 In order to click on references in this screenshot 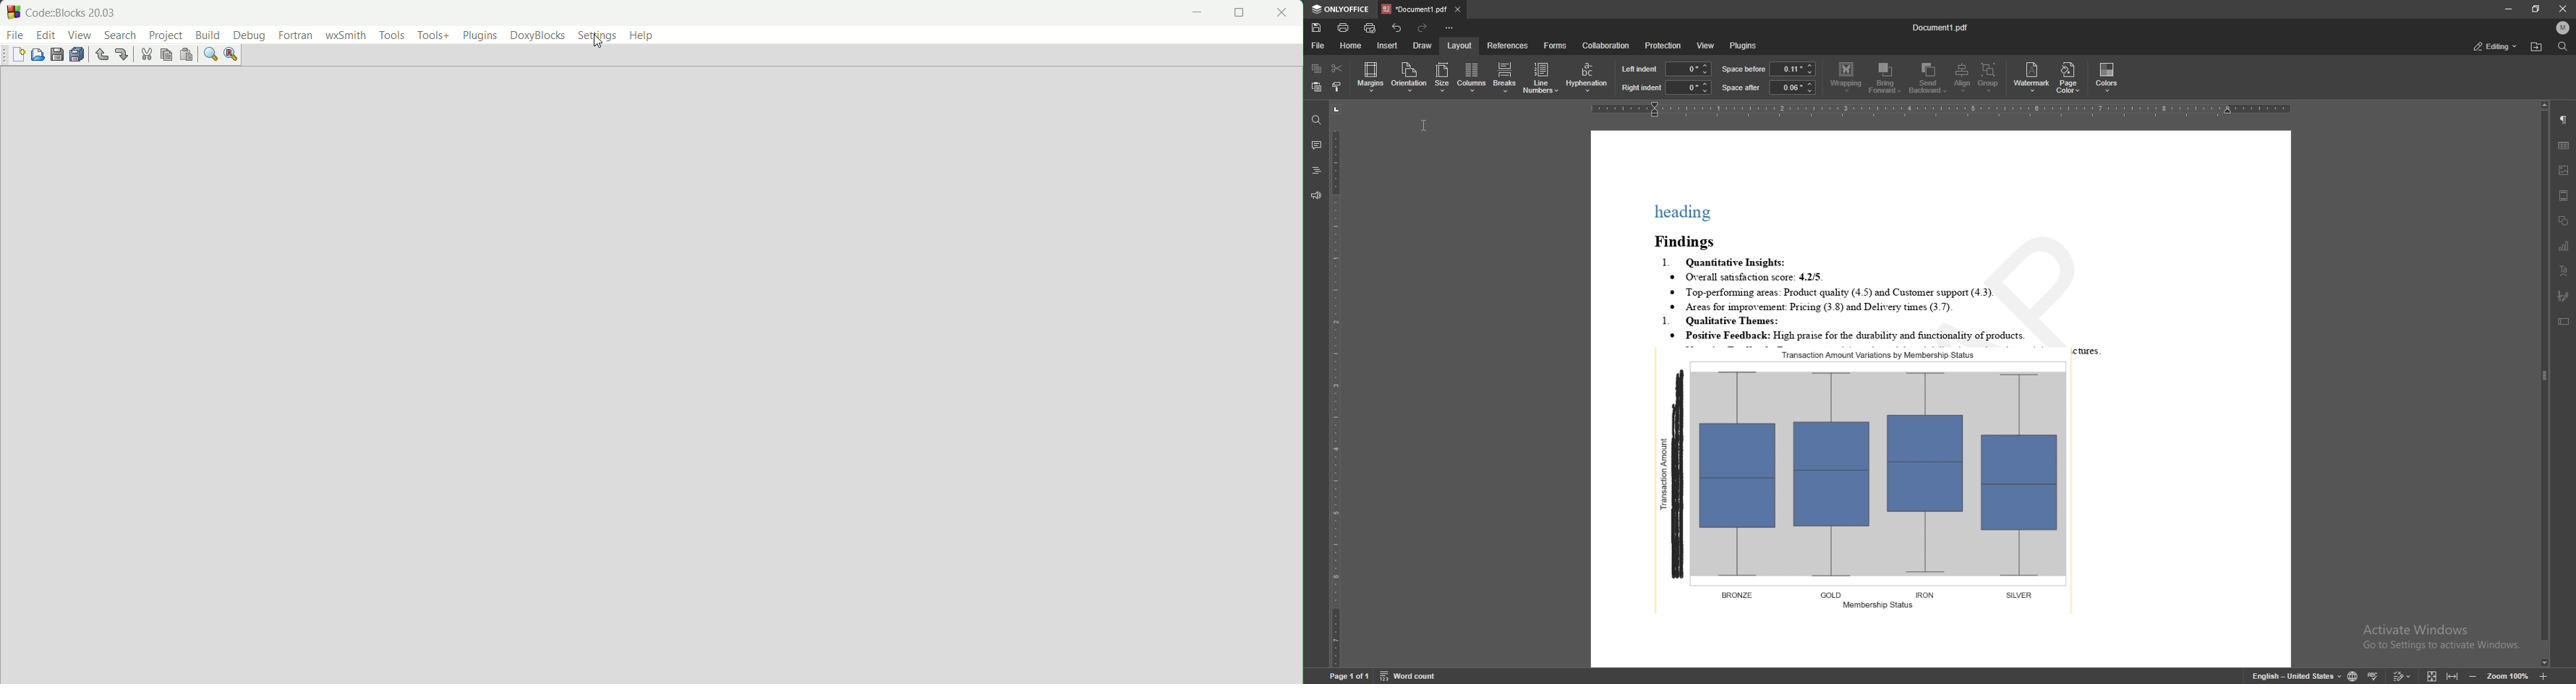, I will do `click(1509, 45)`.